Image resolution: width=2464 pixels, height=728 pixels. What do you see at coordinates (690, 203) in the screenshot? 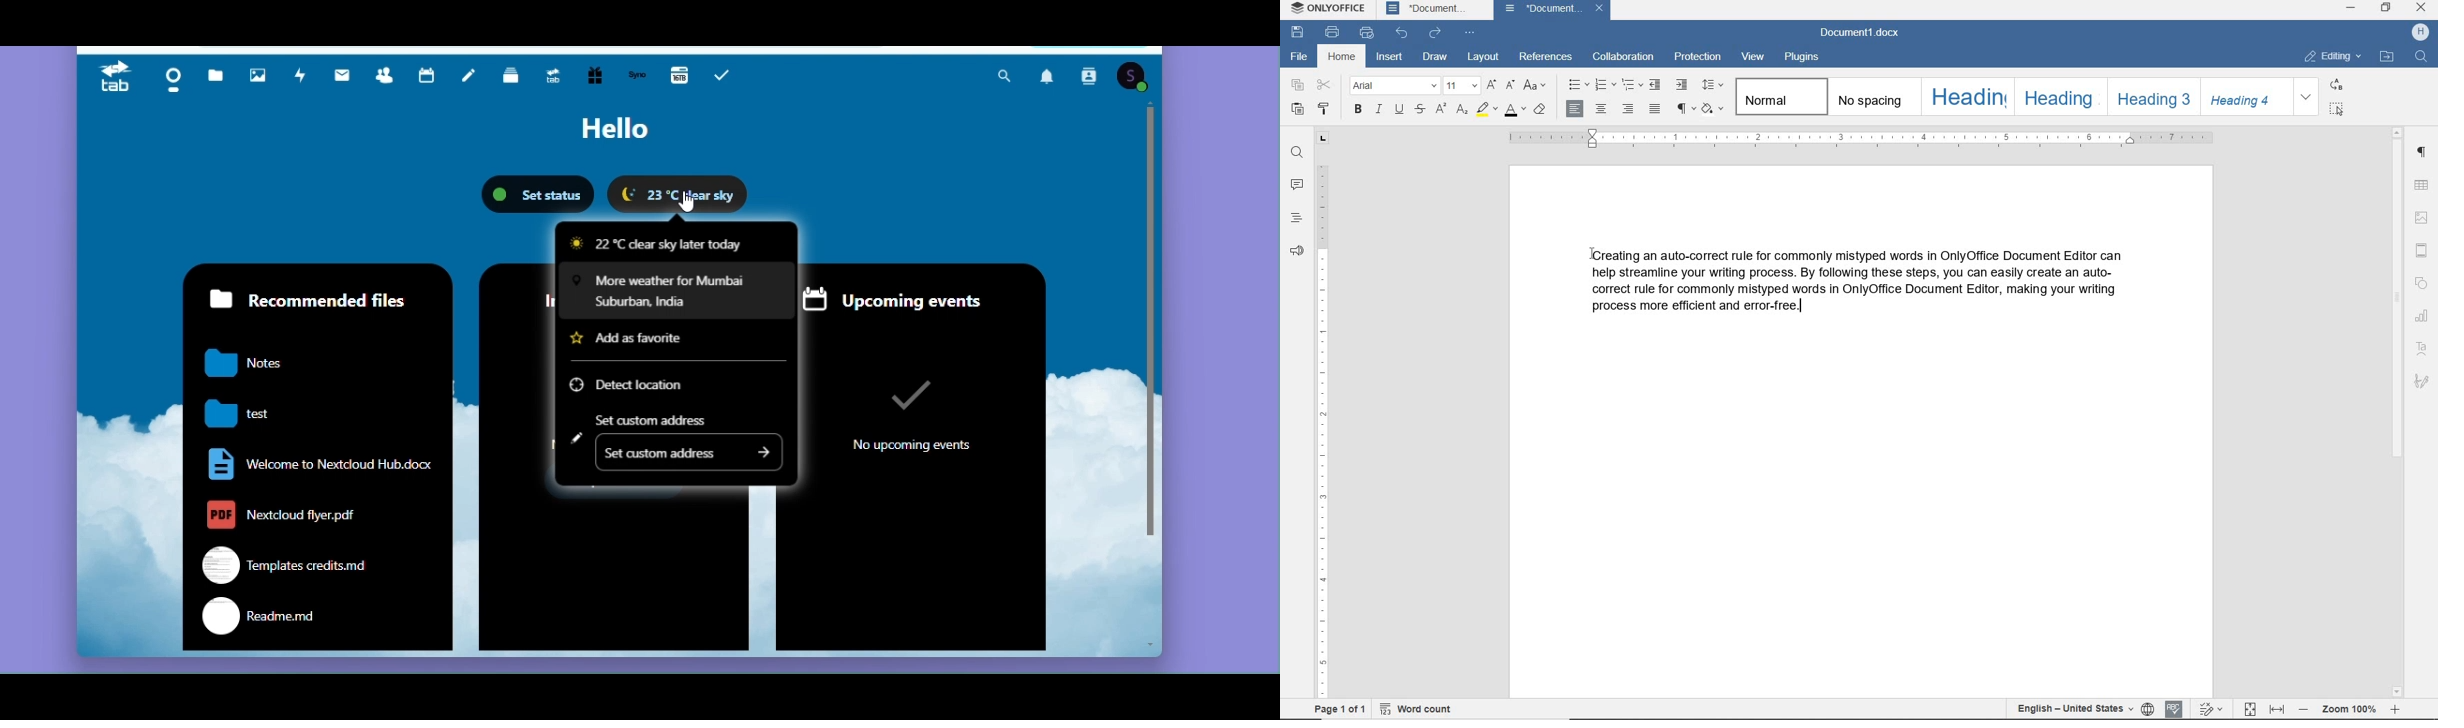
I see `Cursor` at bounding box center [690, 203].